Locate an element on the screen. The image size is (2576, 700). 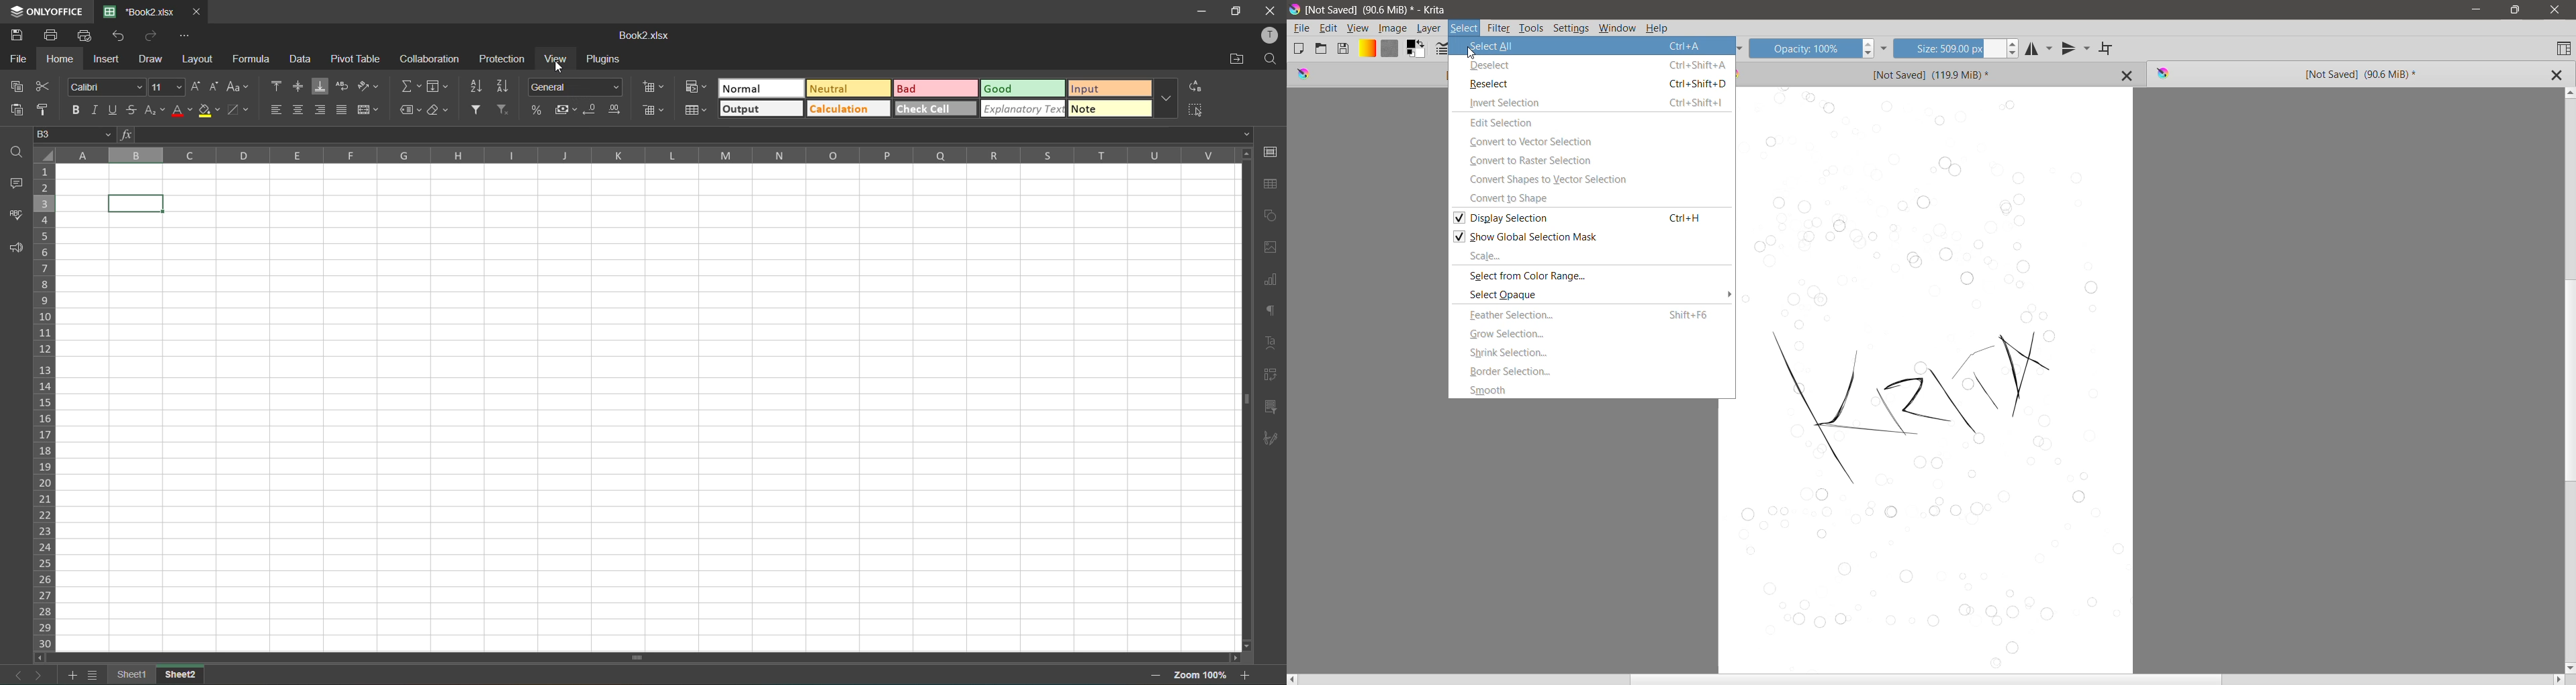
Save is located at coordinates (1344, 48).